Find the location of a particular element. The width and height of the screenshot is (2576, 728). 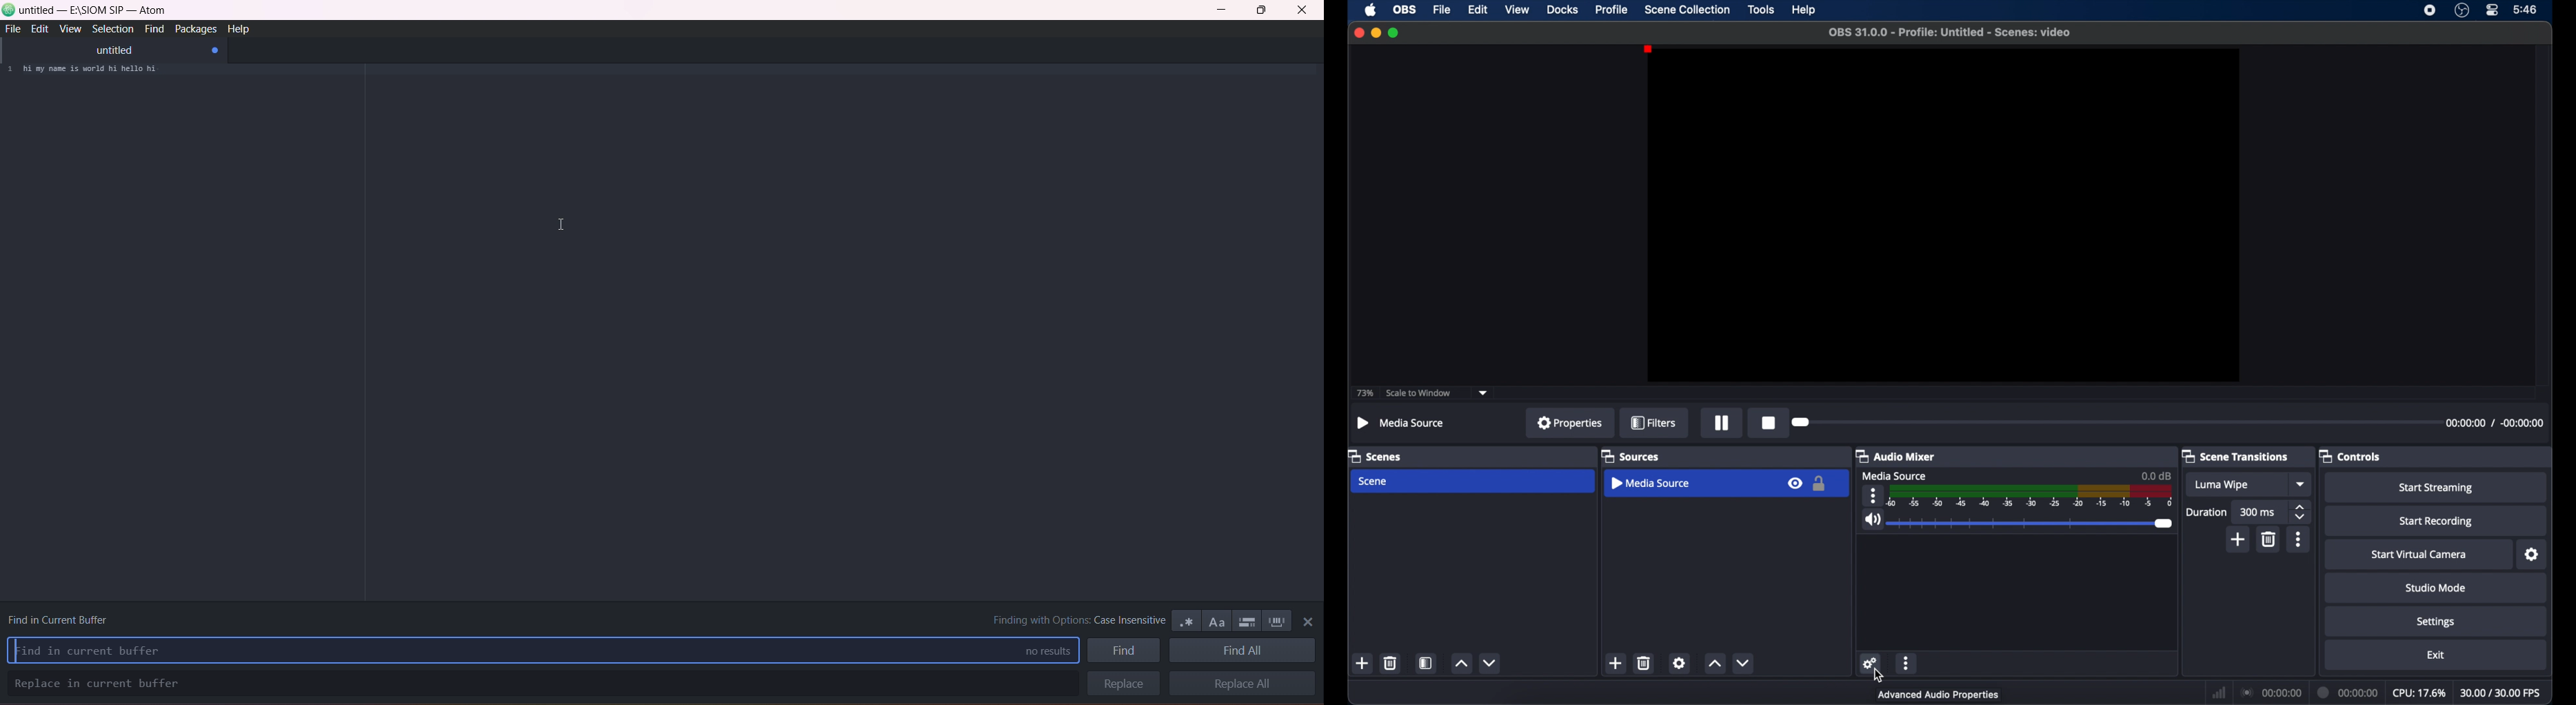

record is located at coordinates (1769, 422).